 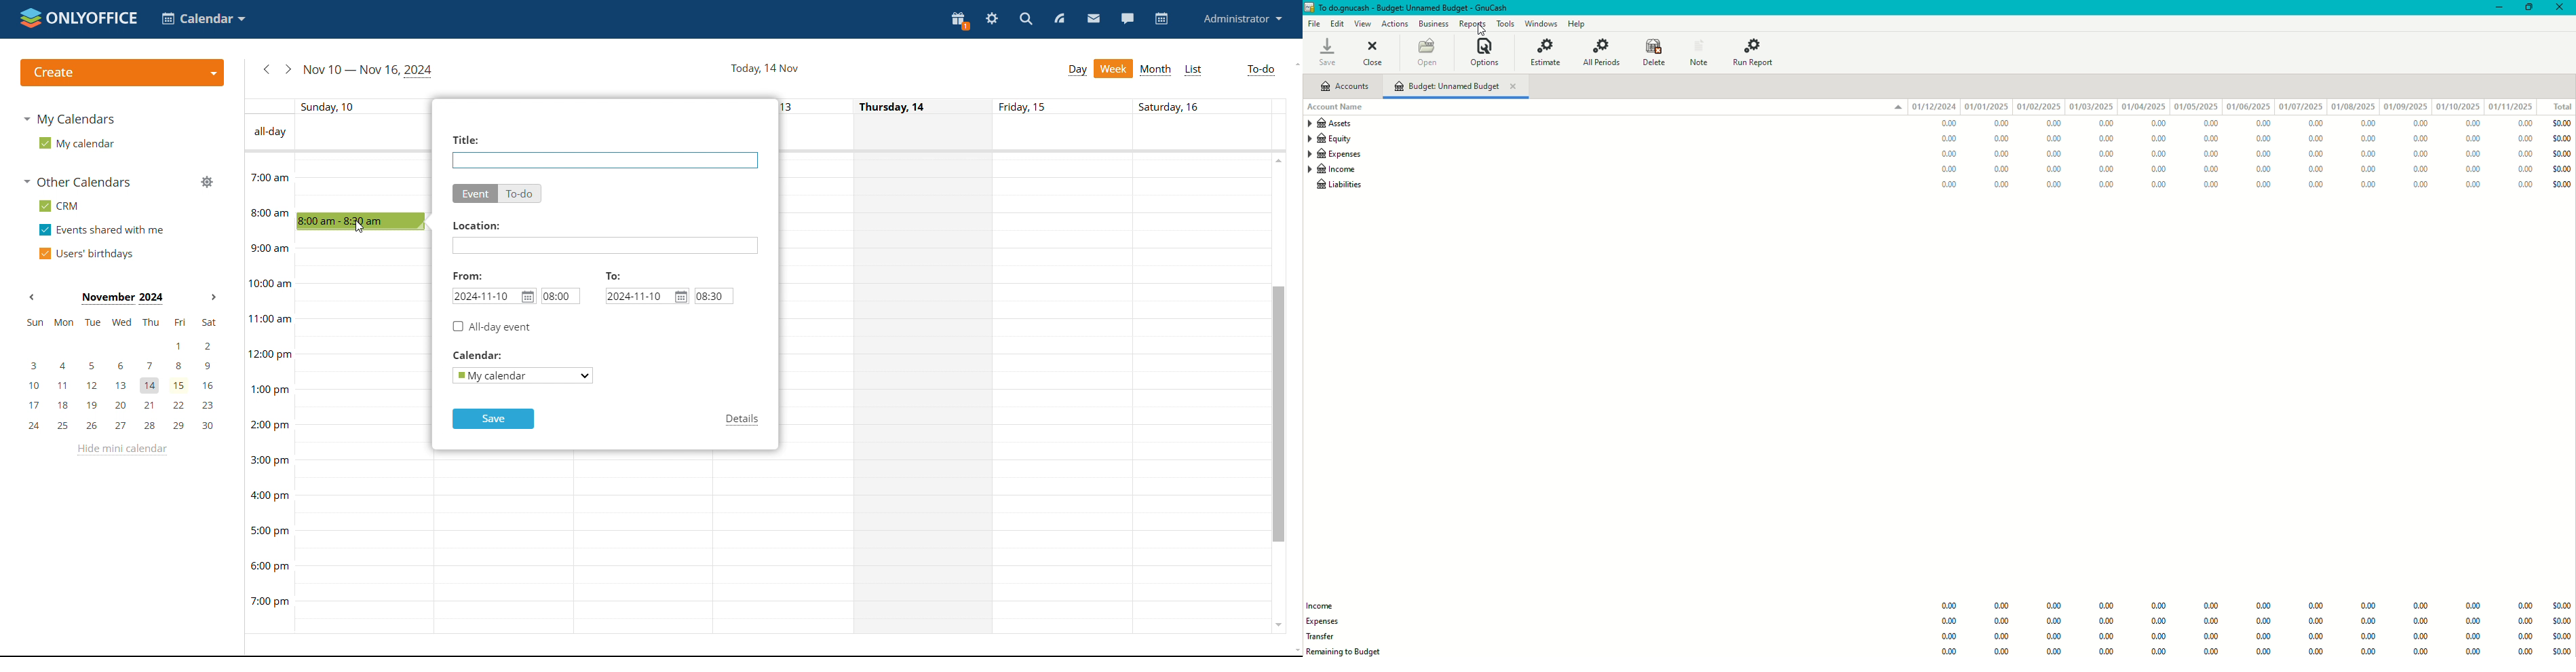 What do you see at coordinates (2054, 606) in the screenshot?
I see `0.00` at bounding box center [2054, 606].